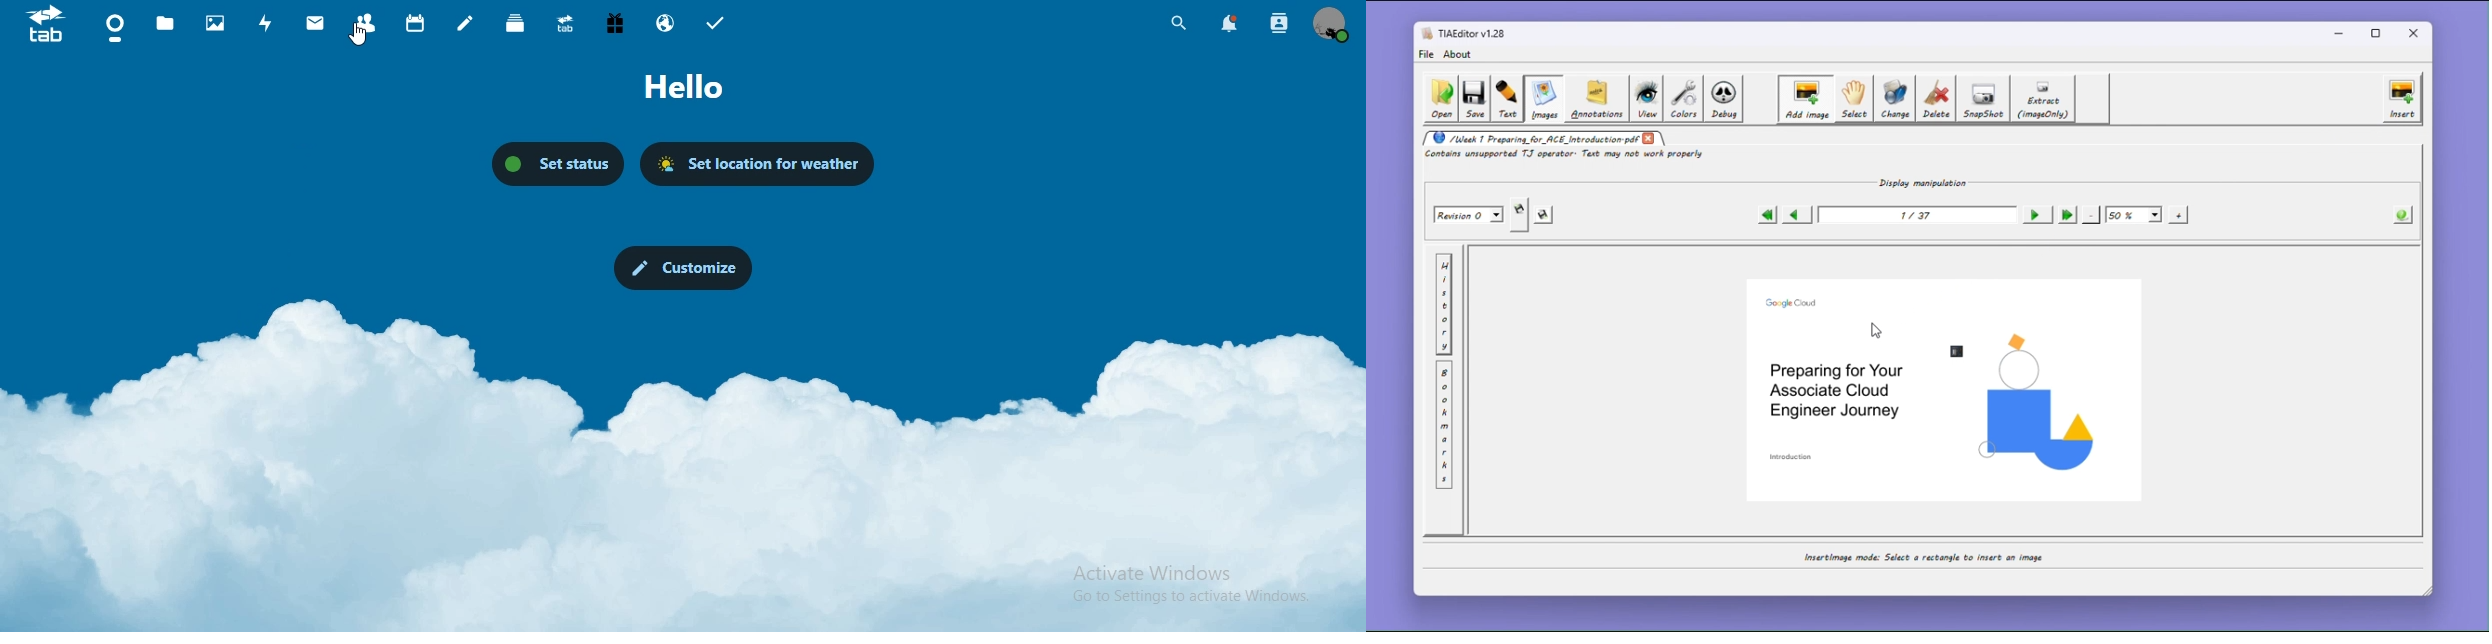 The image size is (2492, 644). Describe the element at coordinates (365, 23) in the screenshot. I see `contacts` at that location.